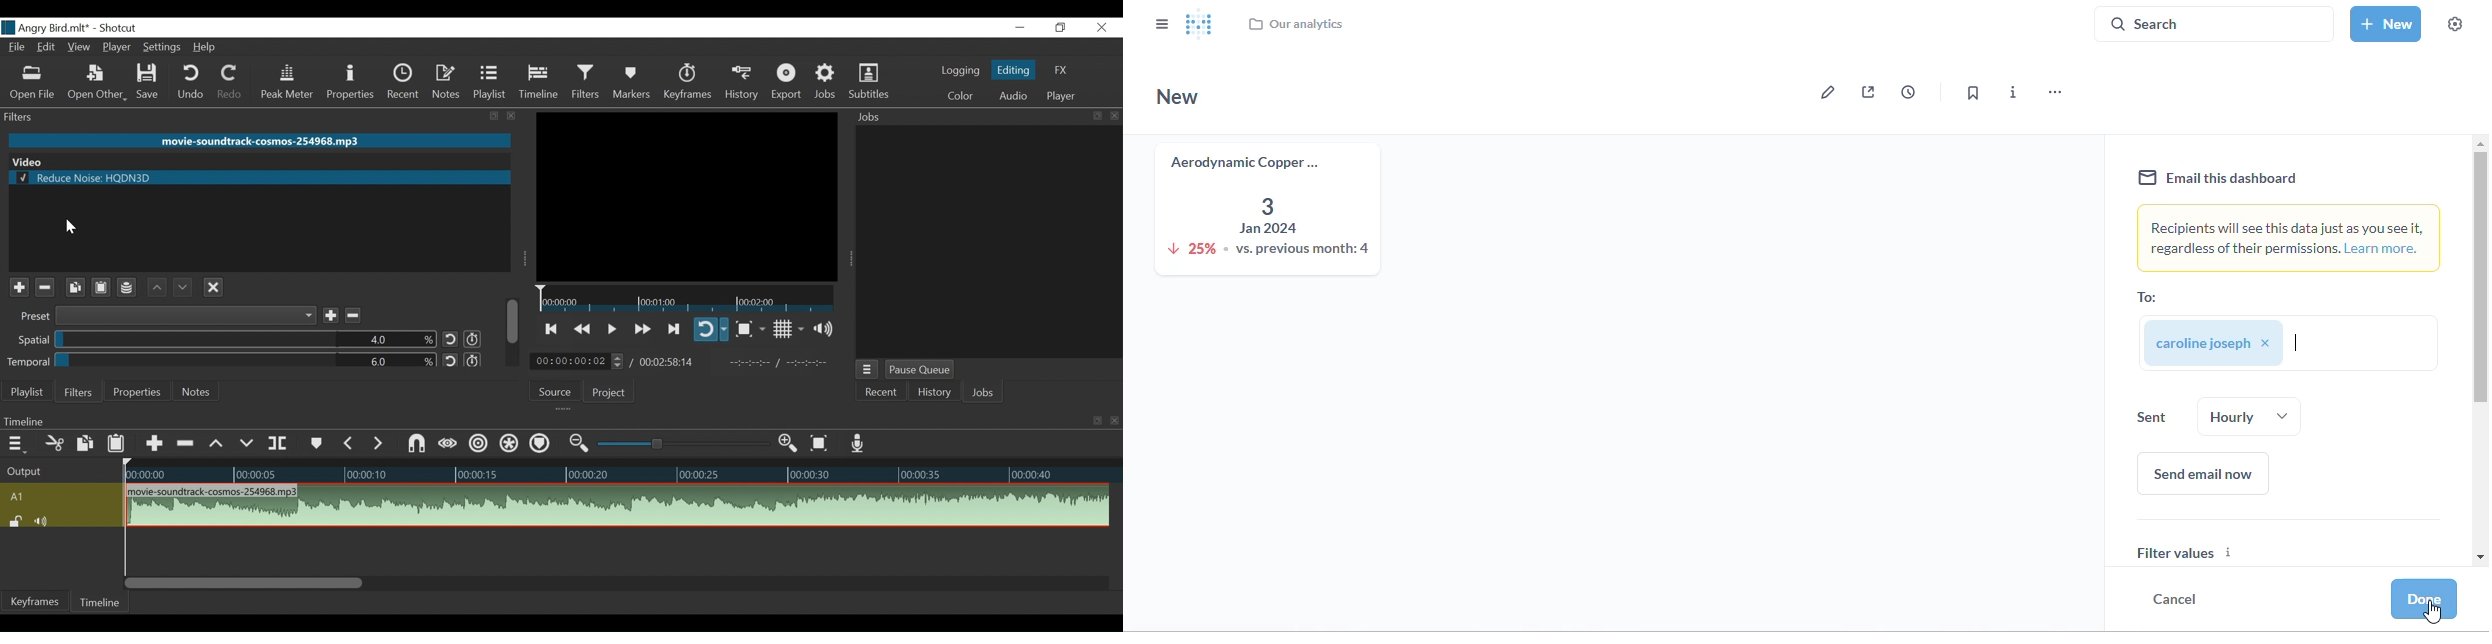 This screenshot has height=644, width=2492. Describe the element at coordinates (260, 178) in the screenshot. I see `Reduce Noise: HQDN3D` at that location.